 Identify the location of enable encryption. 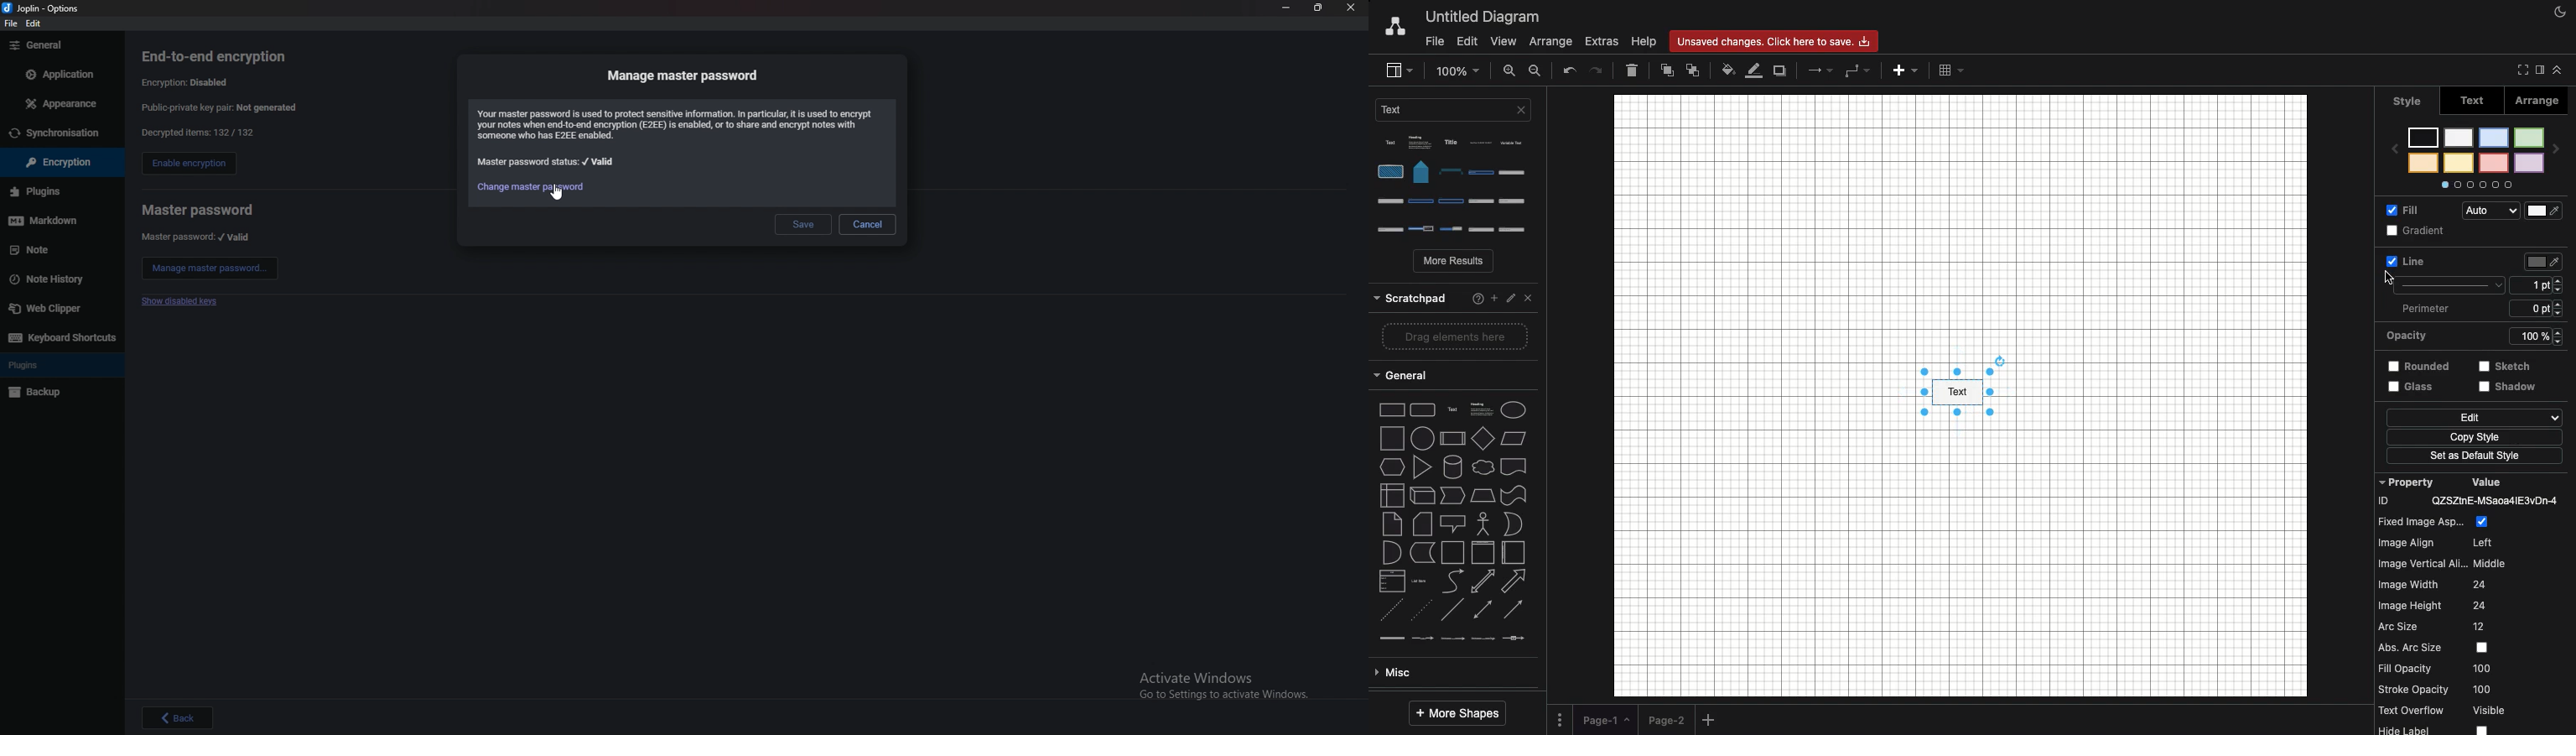
(188, 165).